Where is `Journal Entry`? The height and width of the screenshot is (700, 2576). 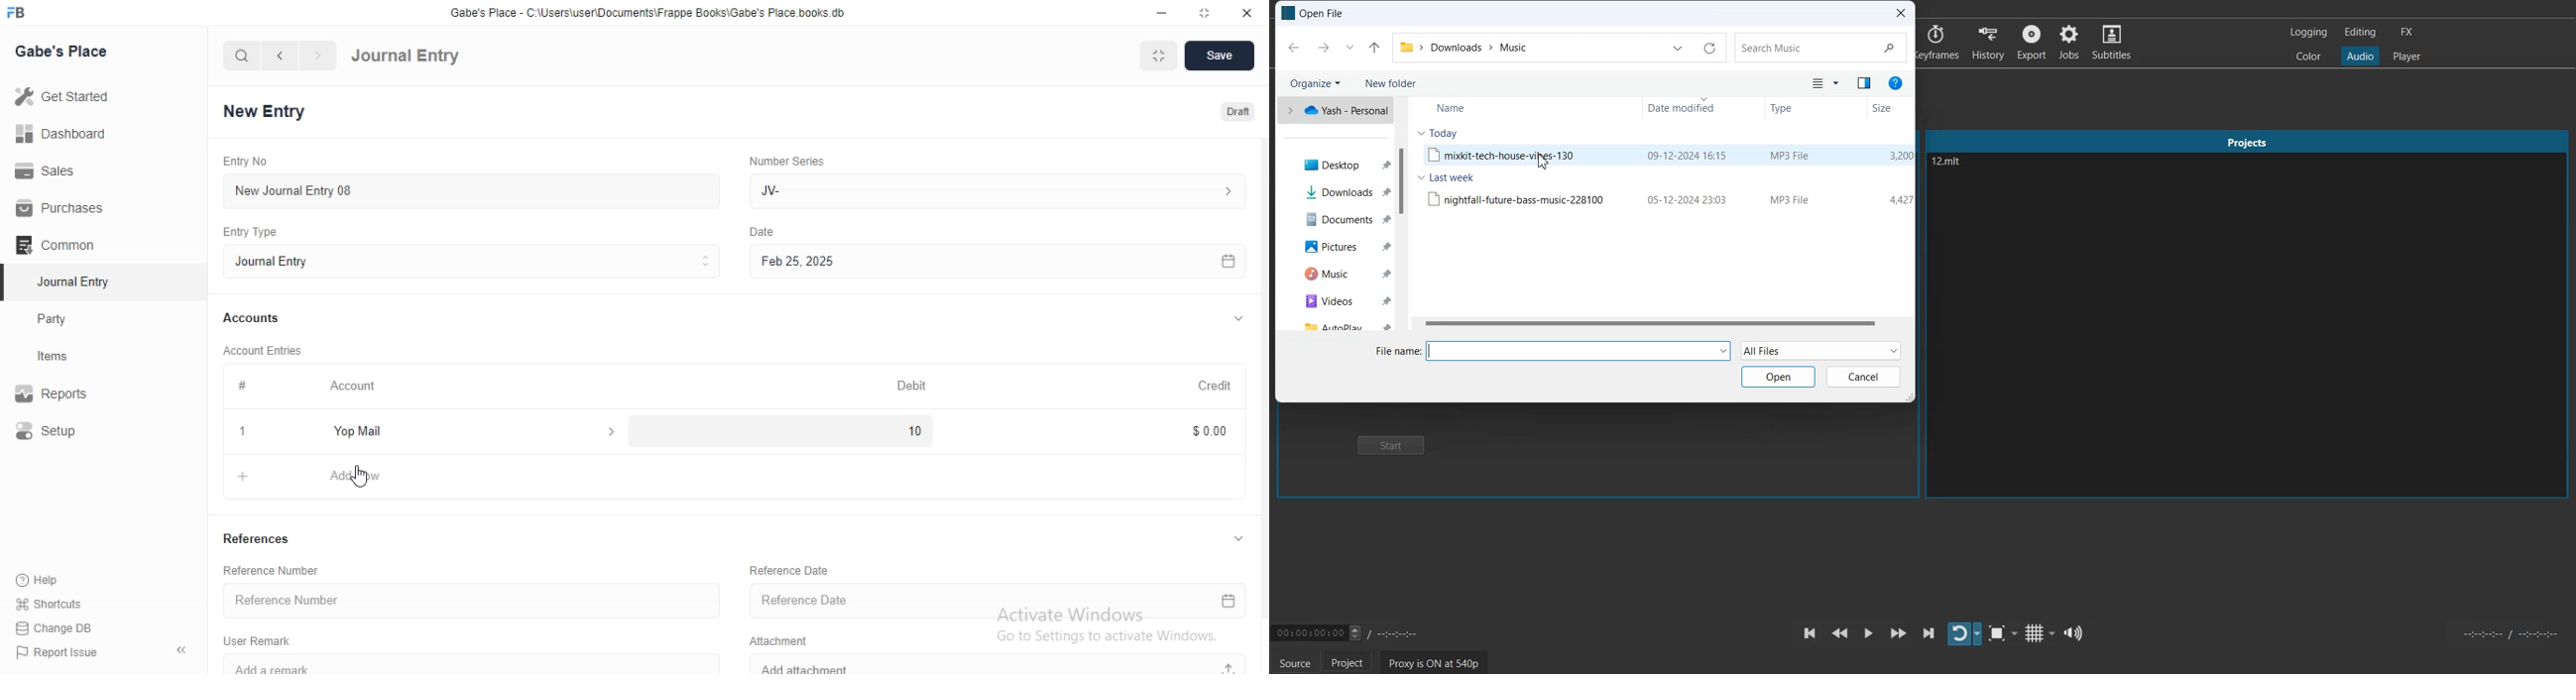
Journal Entry is located at coordinates (407, 56).